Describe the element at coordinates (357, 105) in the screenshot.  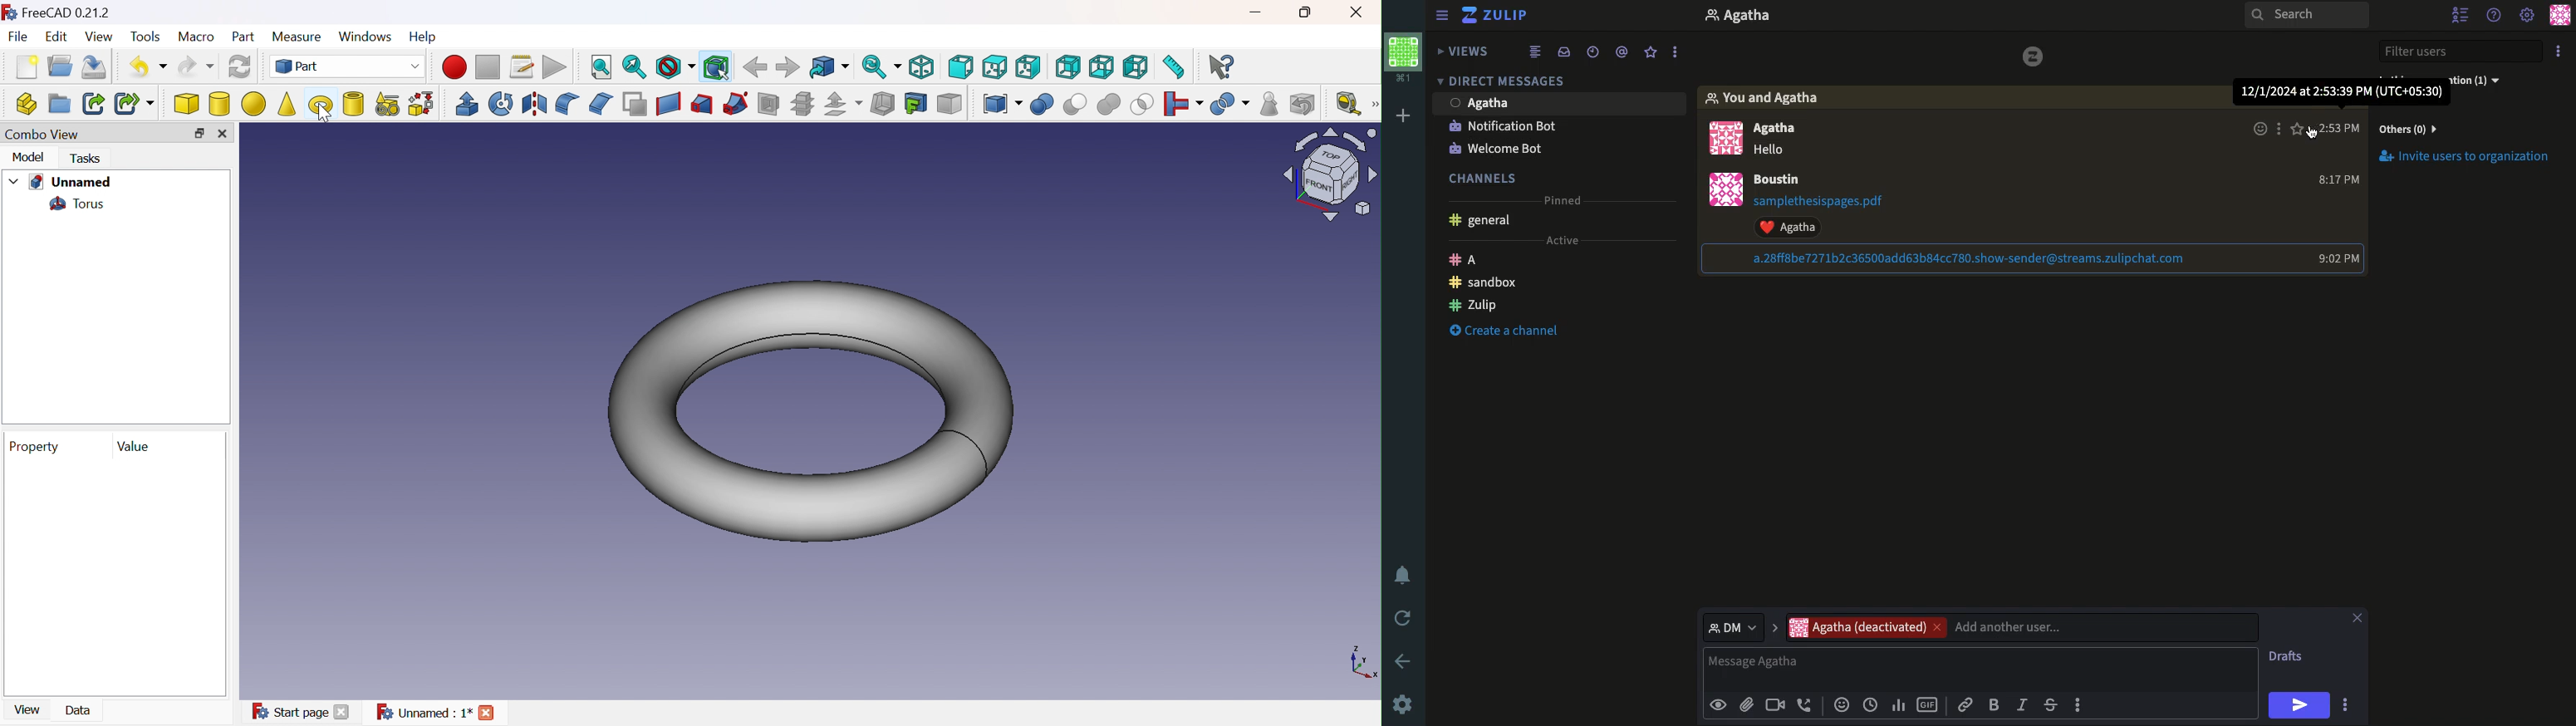
I see `Create tube` at that location.